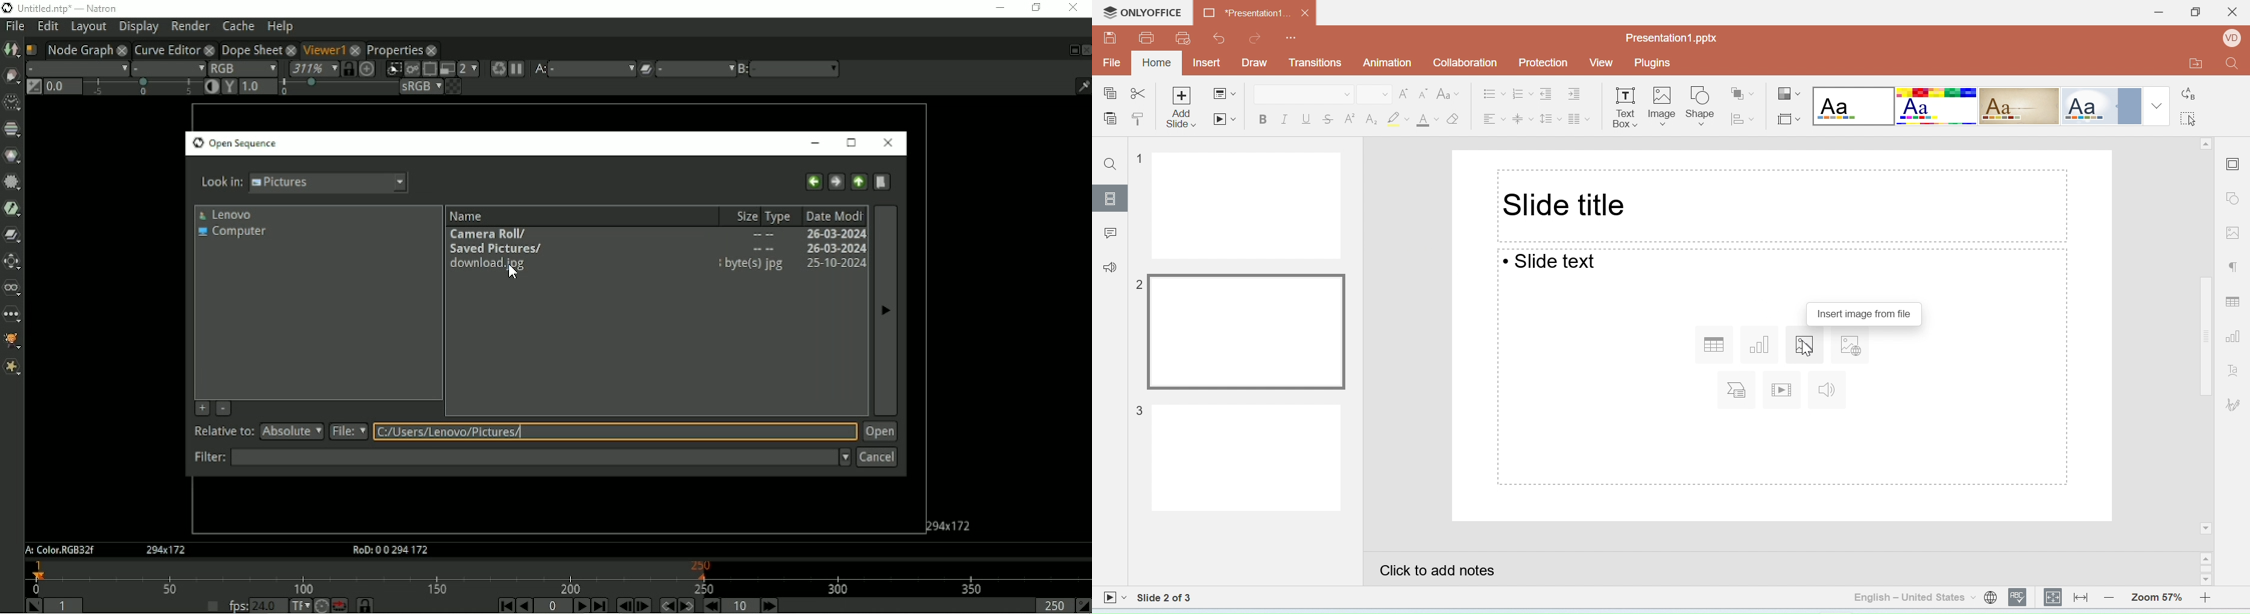 Image resolution: width=2268 pixels, height=616 pixels. What do you see at coordinates (2053, 598) in the screenshot?
I see `Fit to slide` at bounding box center [2053, 598].